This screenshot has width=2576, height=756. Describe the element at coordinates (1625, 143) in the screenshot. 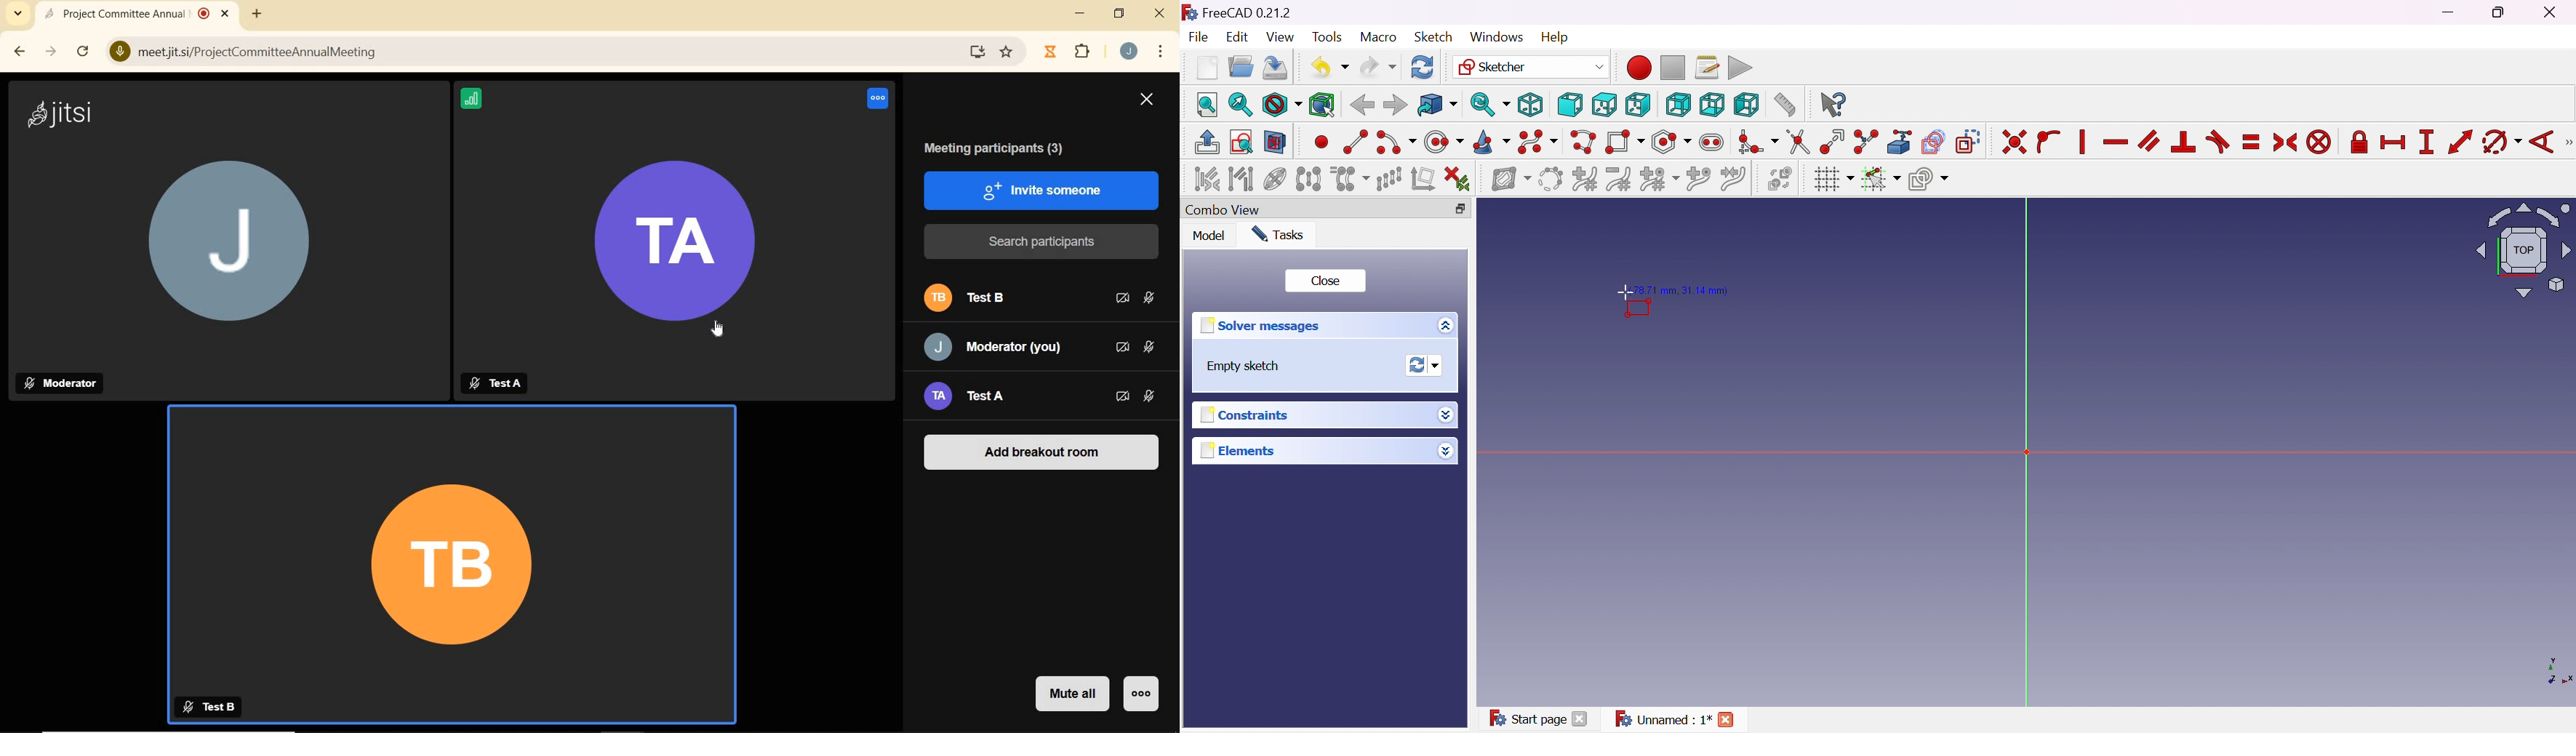

I see `Create rectangle` at that location.